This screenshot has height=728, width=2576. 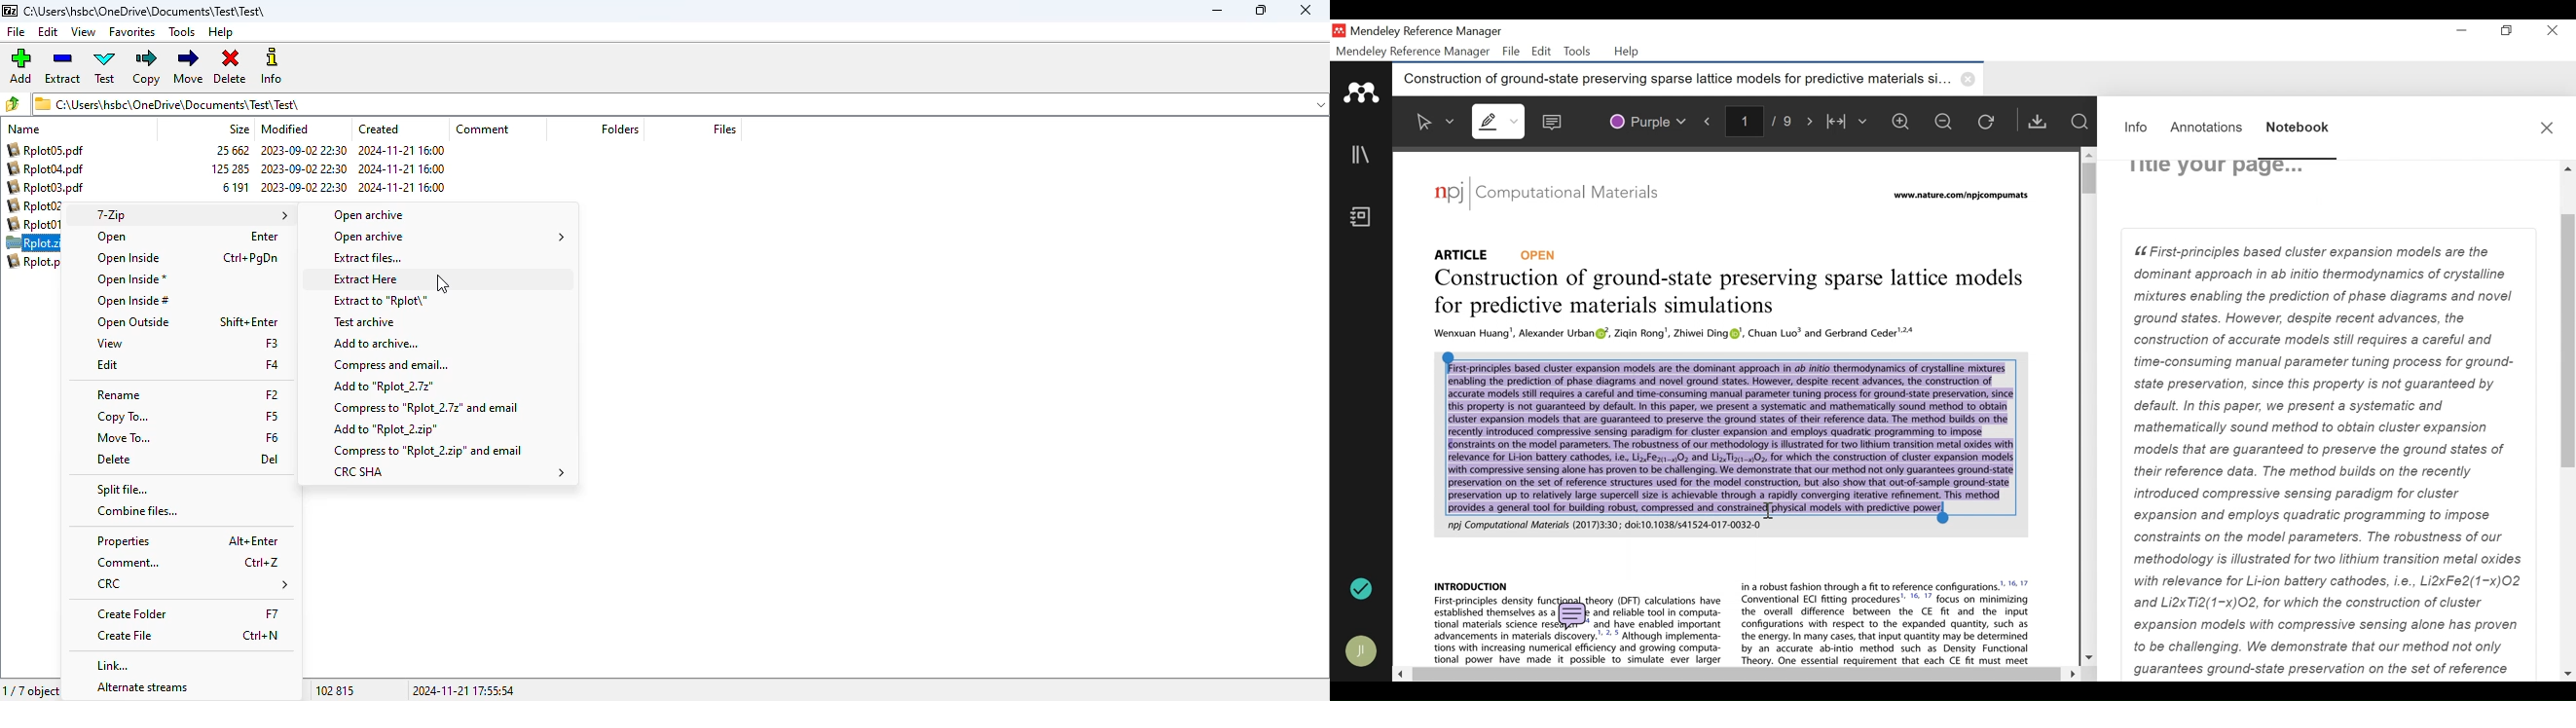 What do you see at coordinates (181, 32) in the screenshot?
I see `tools` at bounding box center [181, 32].